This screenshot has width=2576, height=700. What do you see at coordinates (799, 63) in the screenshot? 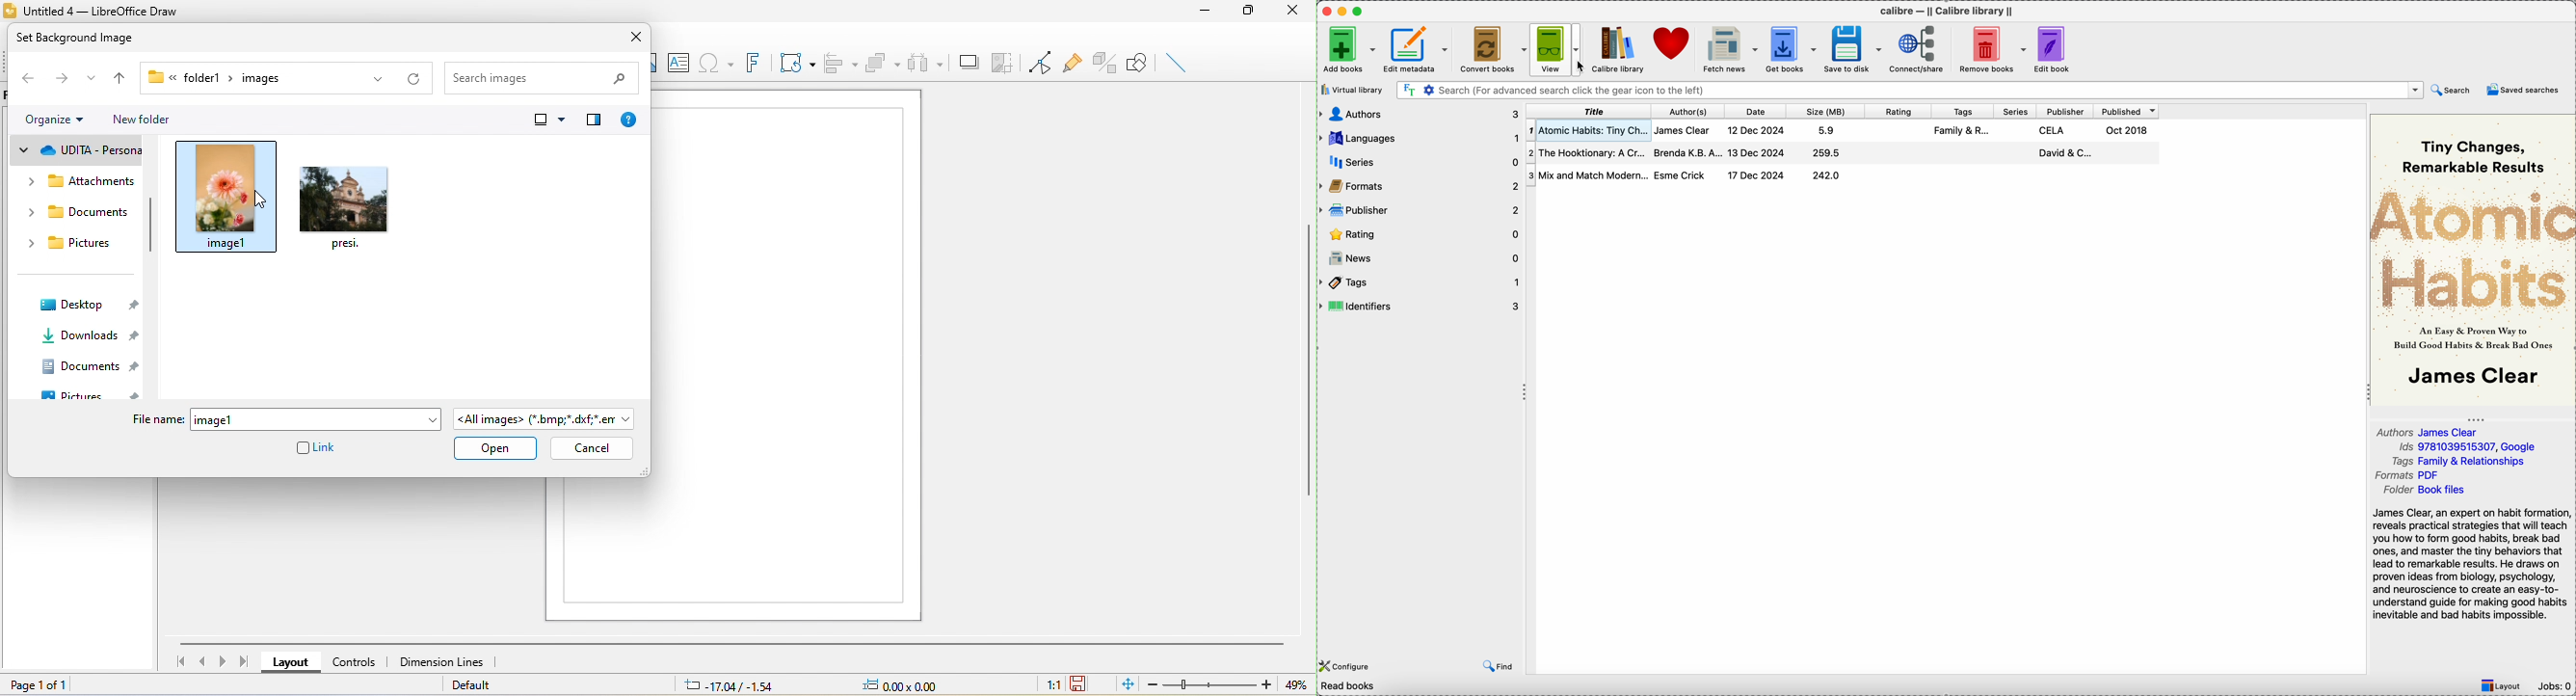
I see `transformation` at bounding box center [799, 63].